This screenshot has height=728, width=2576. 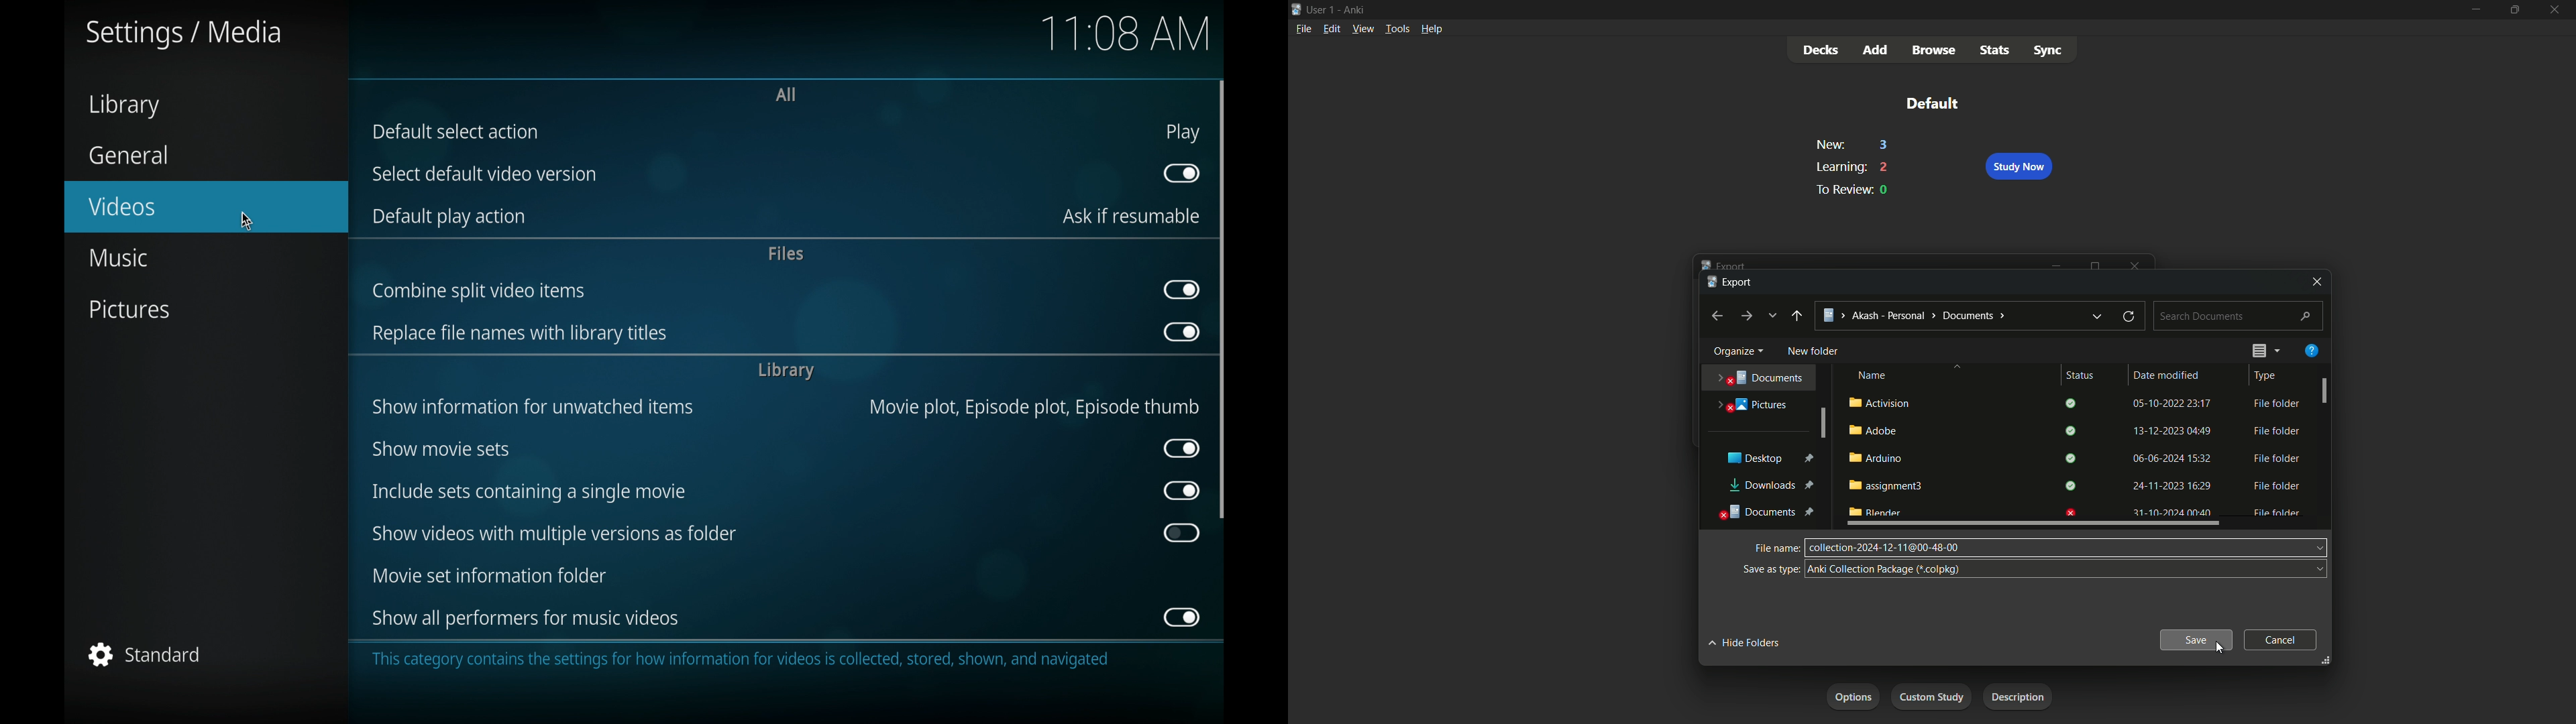 I want to click on movie set information folder, so click(x=488, y=575).